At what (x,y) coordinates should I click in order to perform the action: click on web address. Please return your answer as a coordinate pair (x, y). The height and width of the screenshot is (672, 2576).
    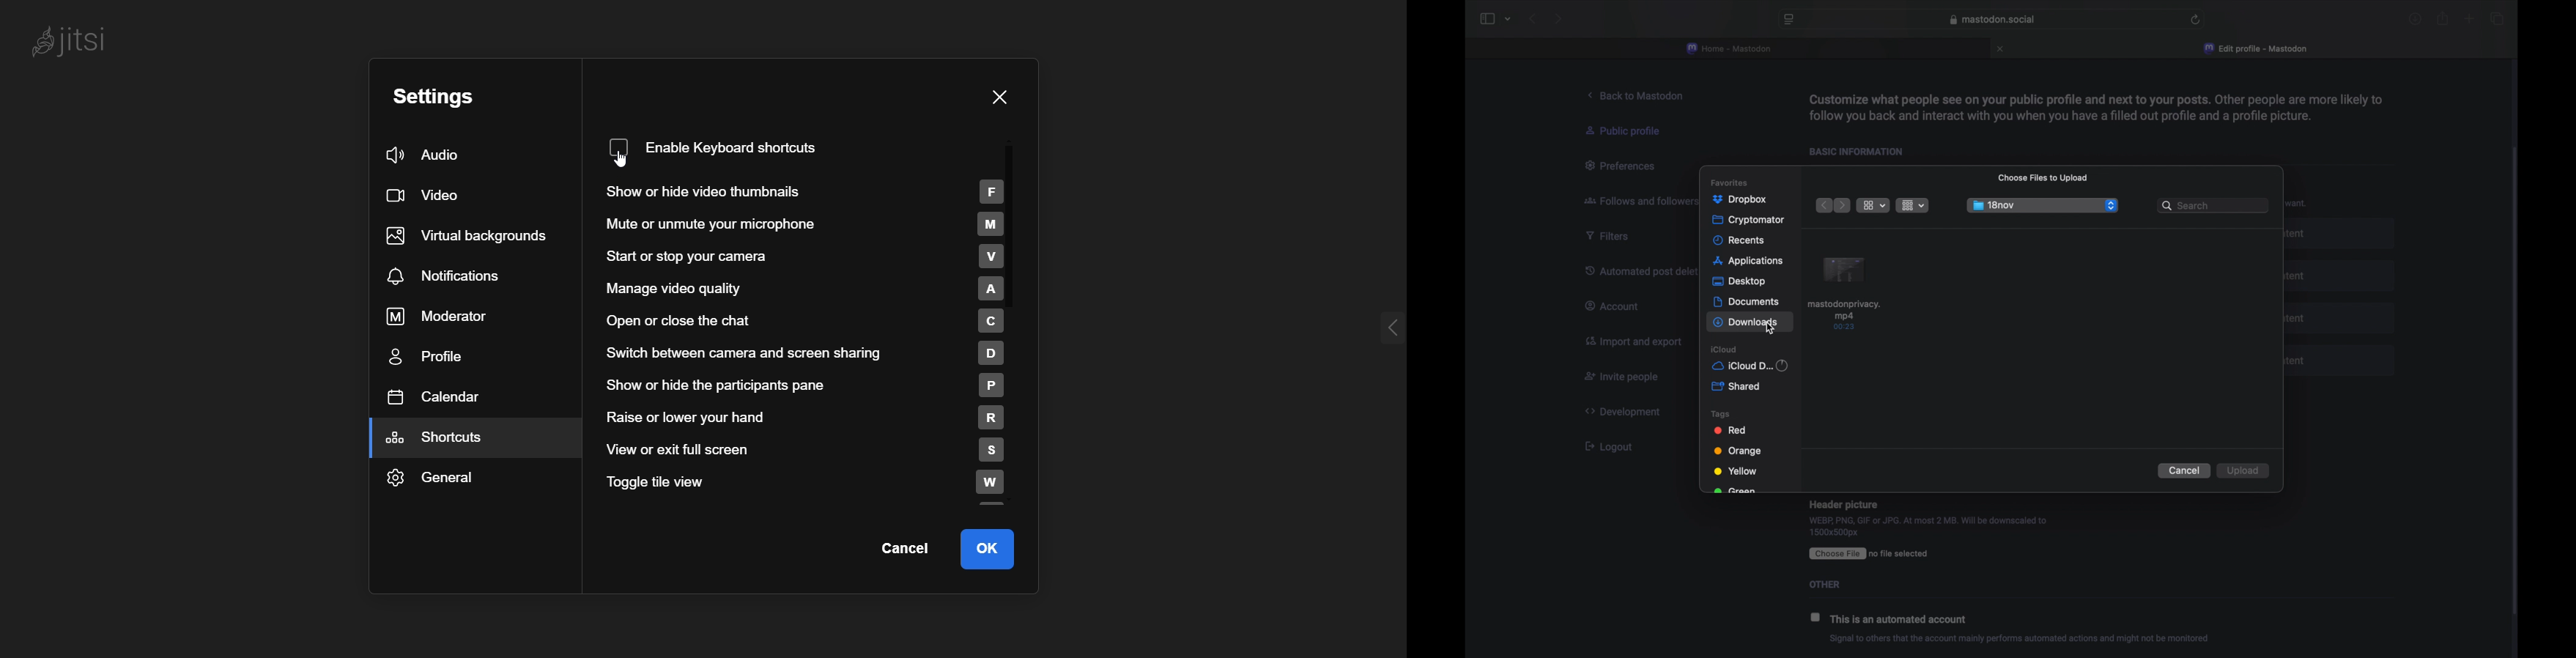
    Looking at the image, I should click on (1992, 19).